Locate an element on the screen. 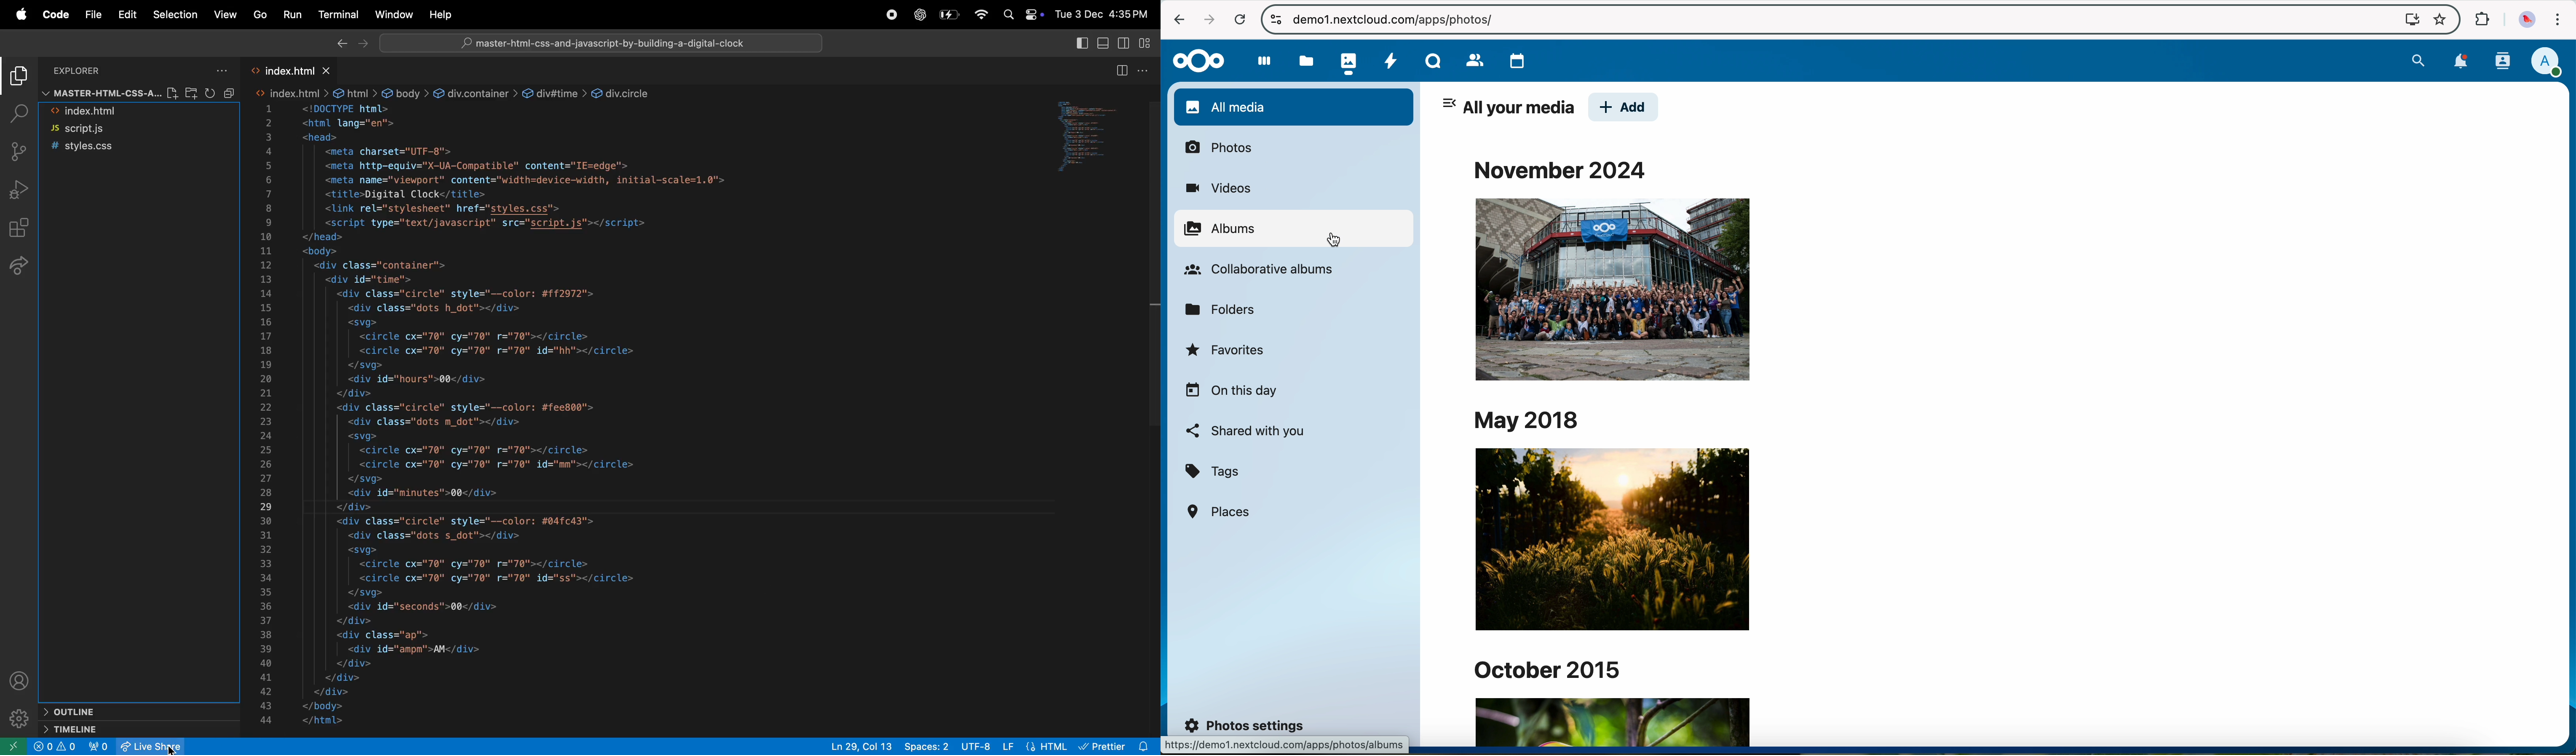 This screenshot has height=756, width=2576. utf 8 is located at coordinates (968, 746).